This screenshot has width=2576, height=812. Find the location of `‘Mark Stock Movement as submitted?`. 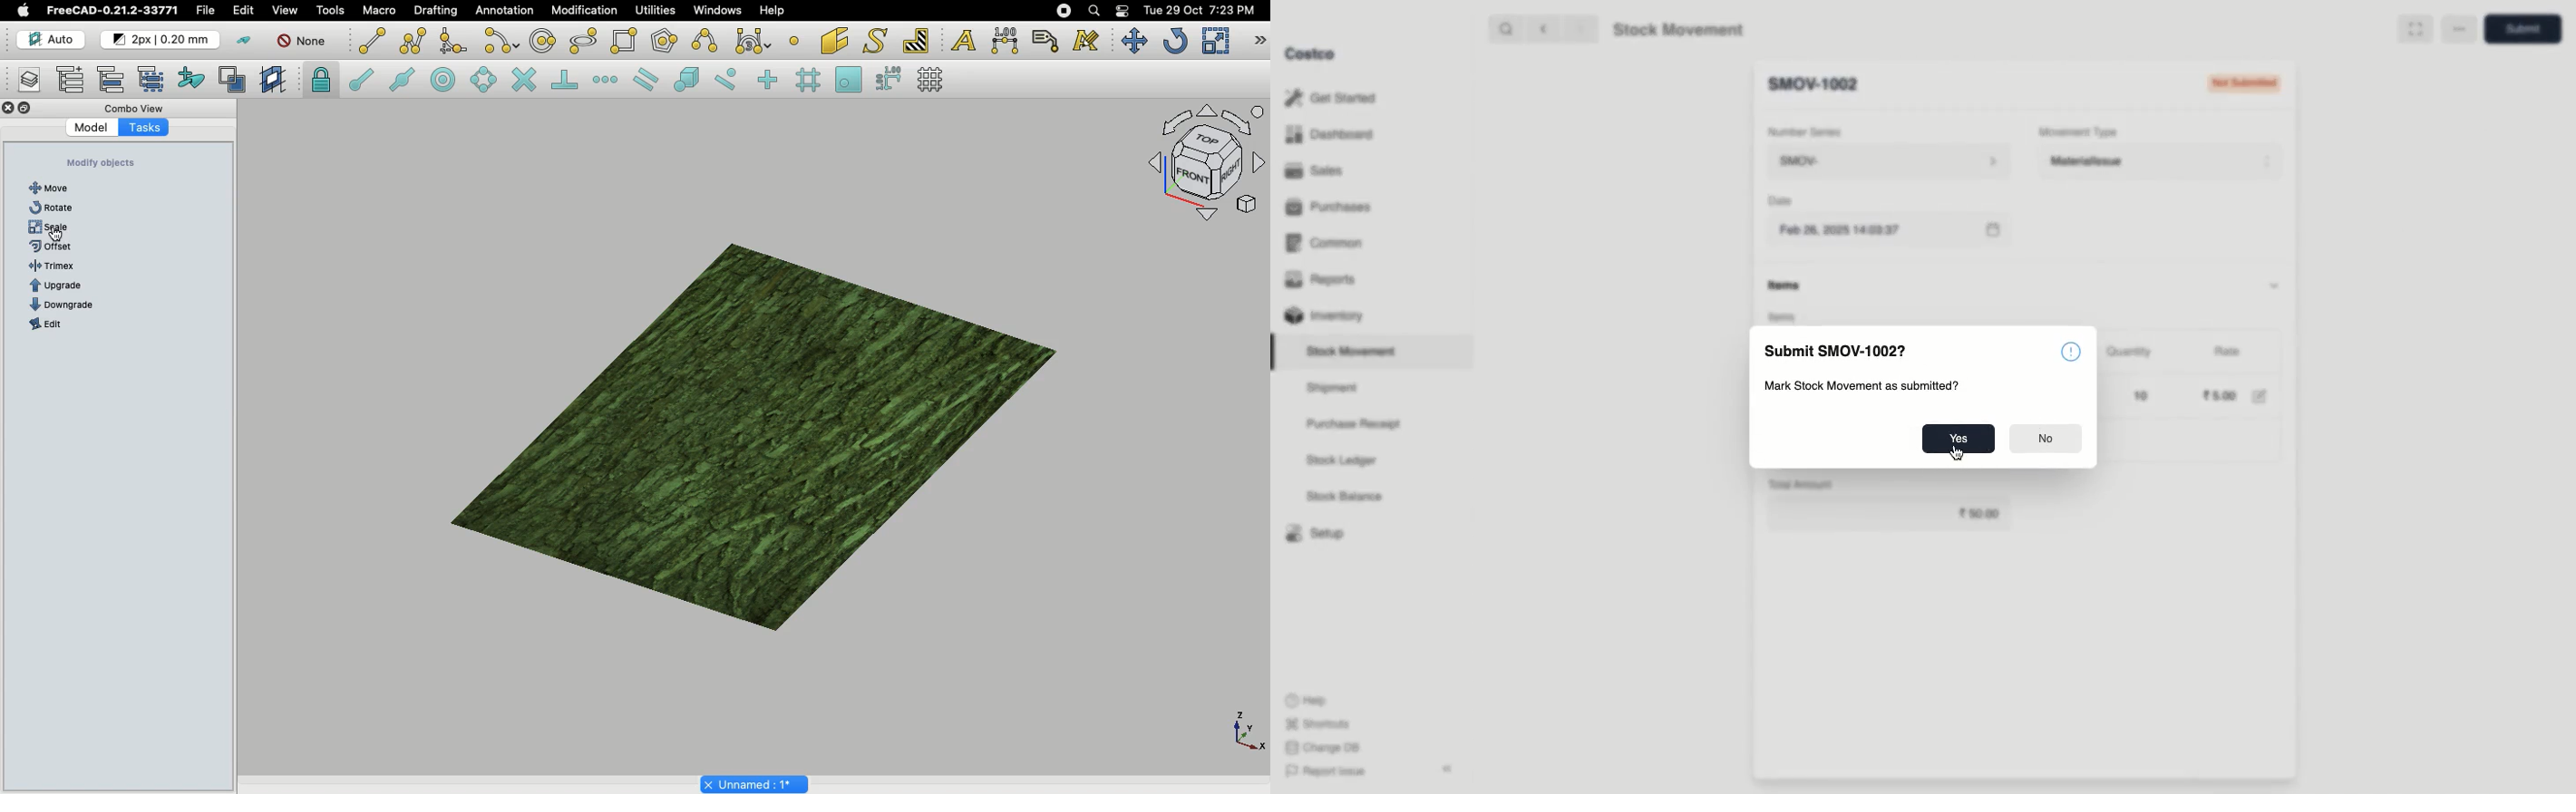

‘Mark Stock Movement as submitted? is located at coordinates (1861, 385).